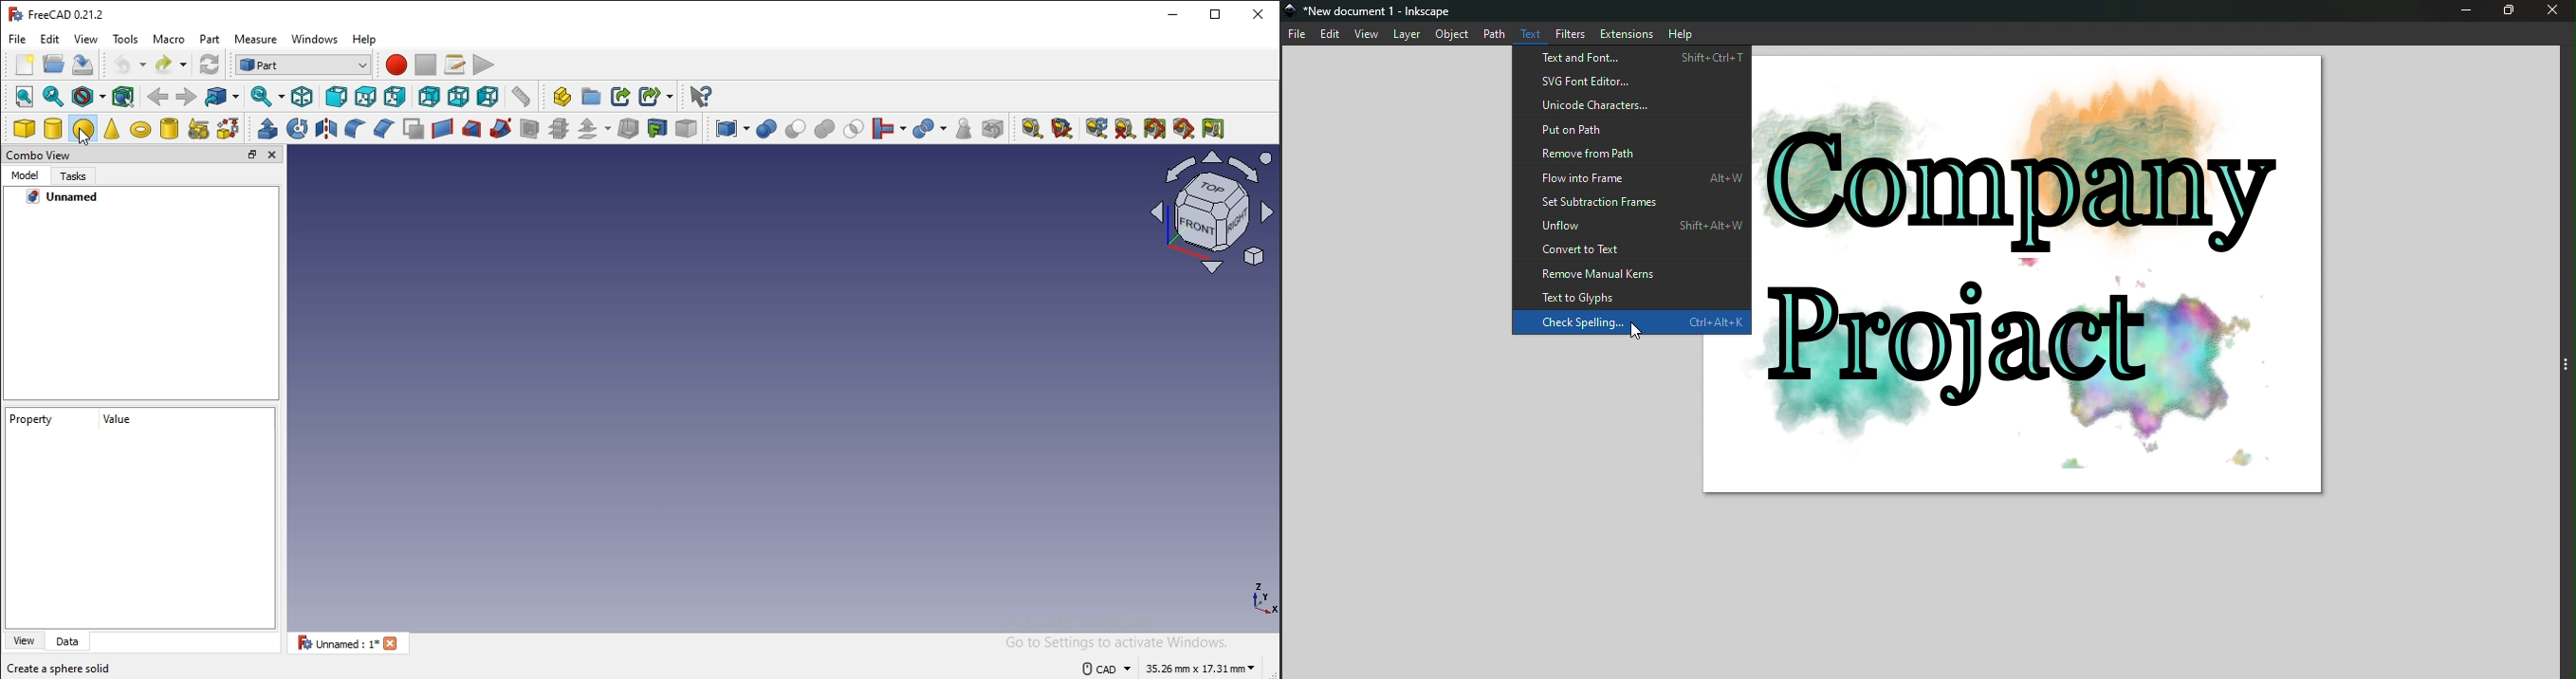 The width and height of the screenshot is (2576, 700). I want to click on draw style, so click(84, 97).